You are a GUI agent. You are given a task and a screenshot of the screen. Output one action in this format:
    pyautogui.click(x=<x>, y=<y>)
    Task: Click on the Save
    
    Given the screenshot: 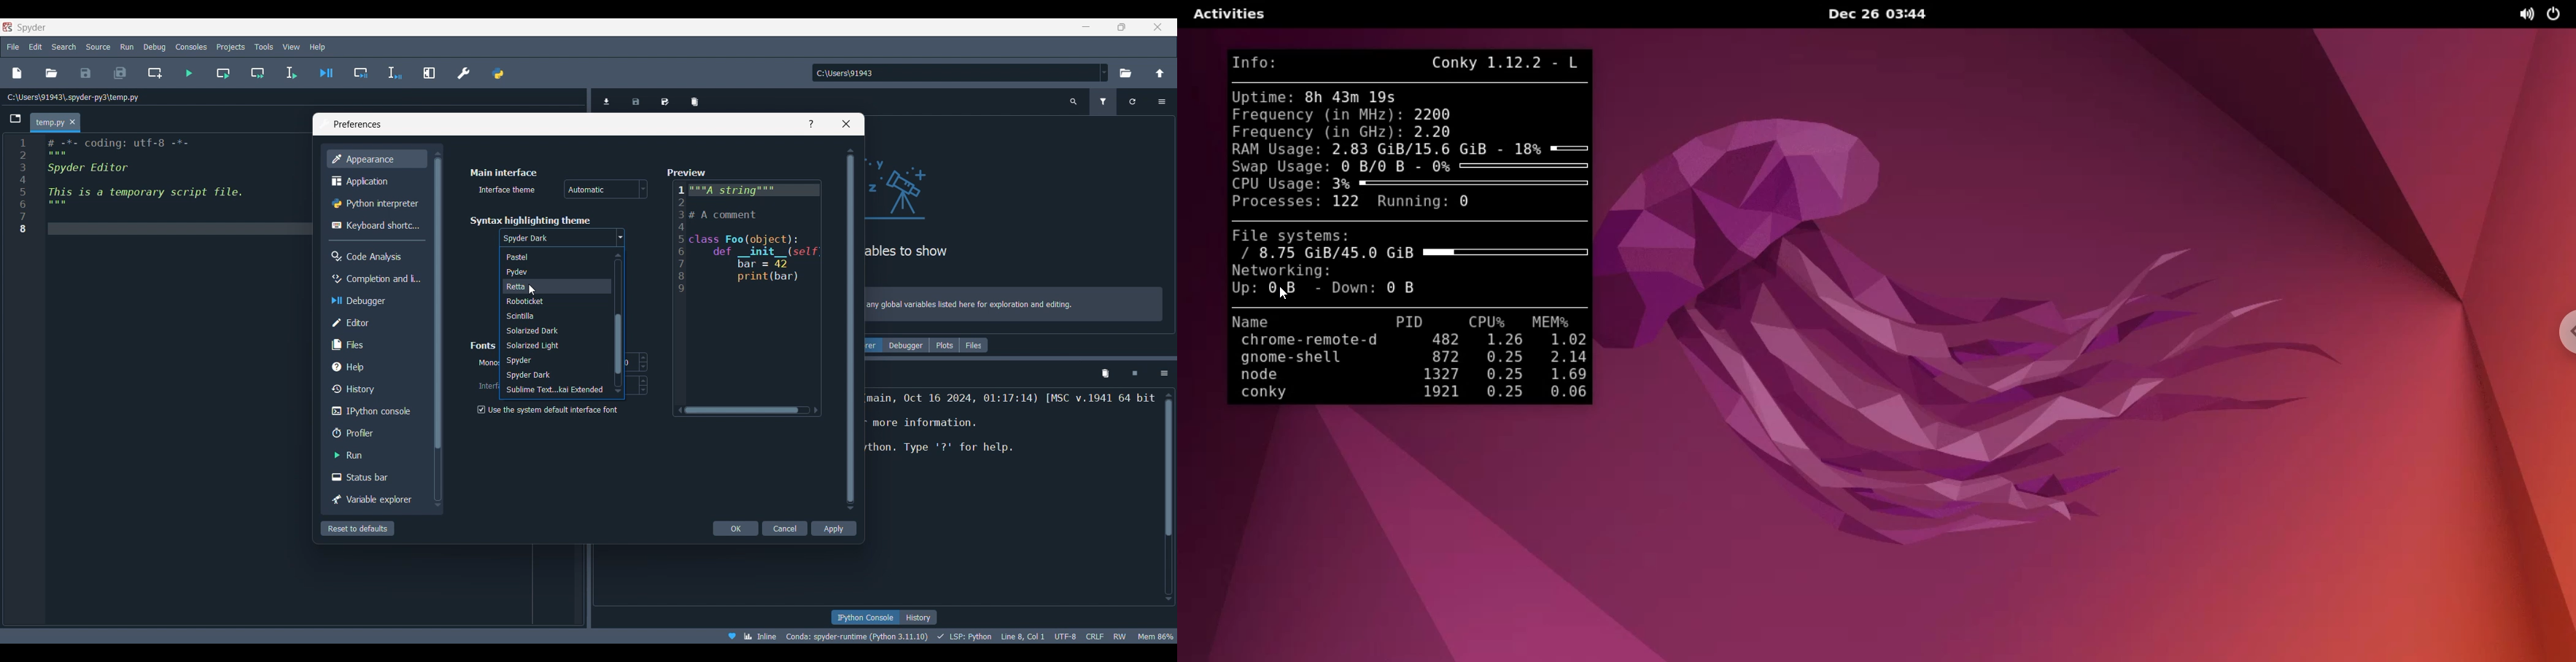 What is the action you would take?
    pyautogui.click(x=85, y=73)
    